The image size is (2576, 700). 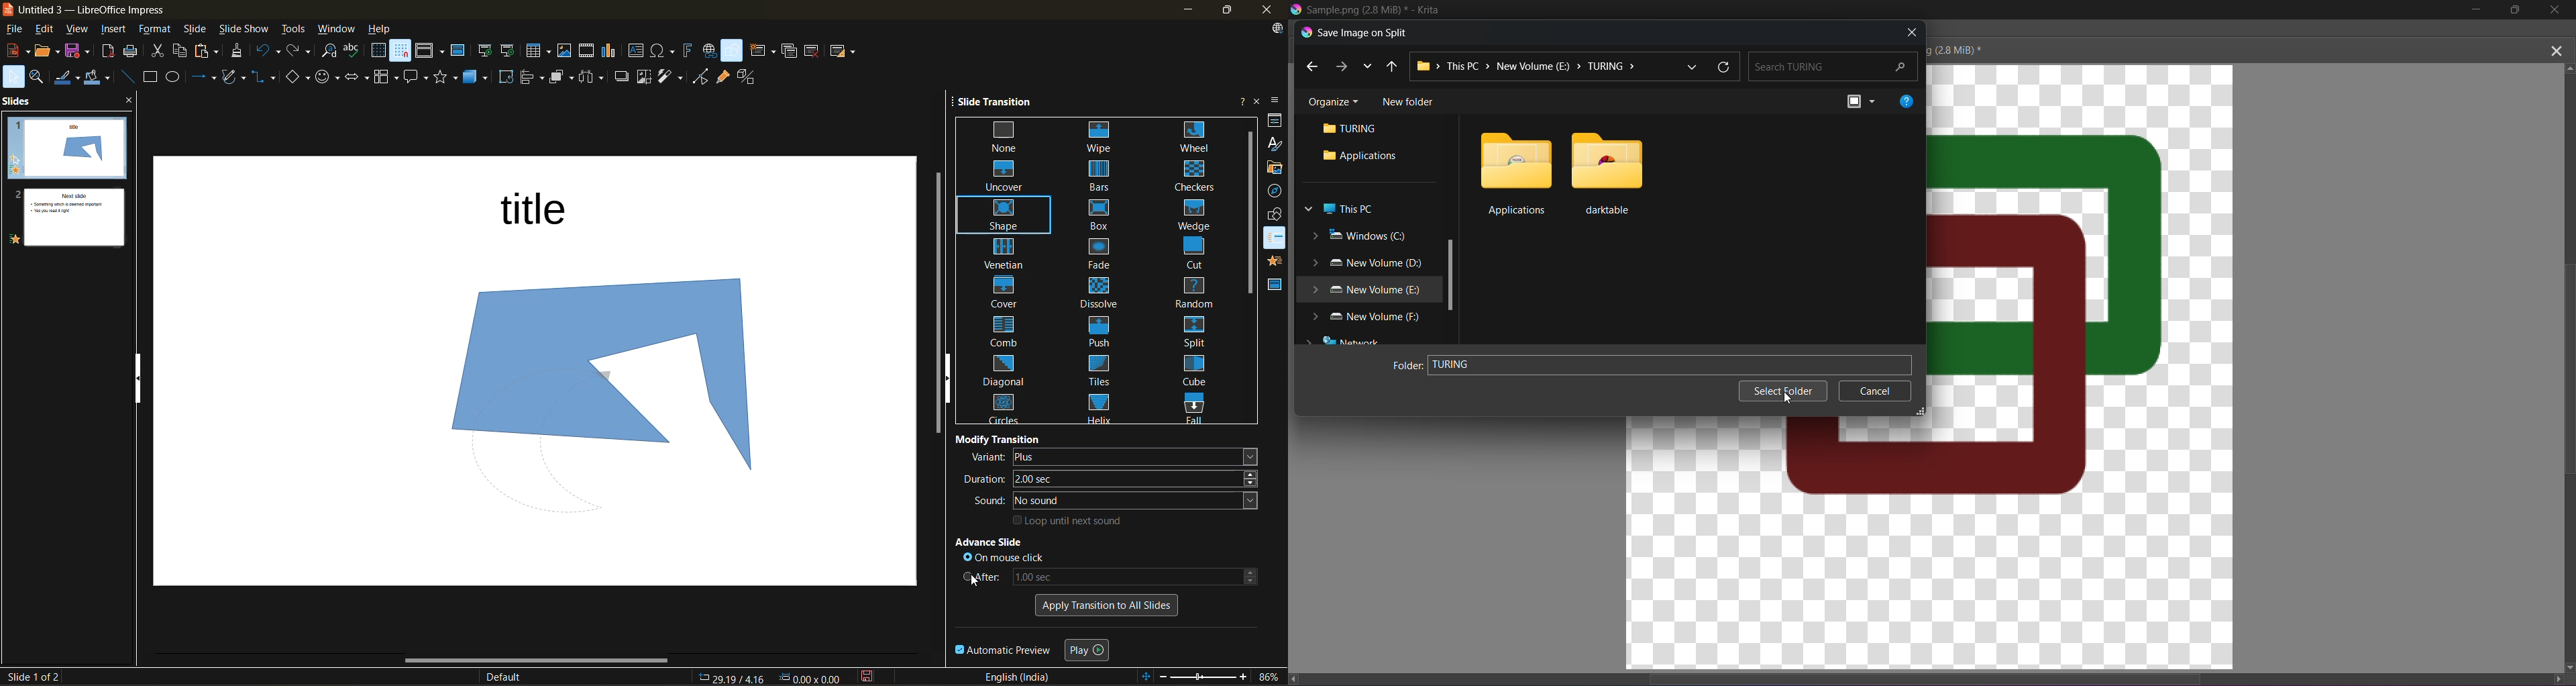 What do you see at coordinates (1112, 457) in the screenshot?
I see `variant` at bounding box center [1112, 457].